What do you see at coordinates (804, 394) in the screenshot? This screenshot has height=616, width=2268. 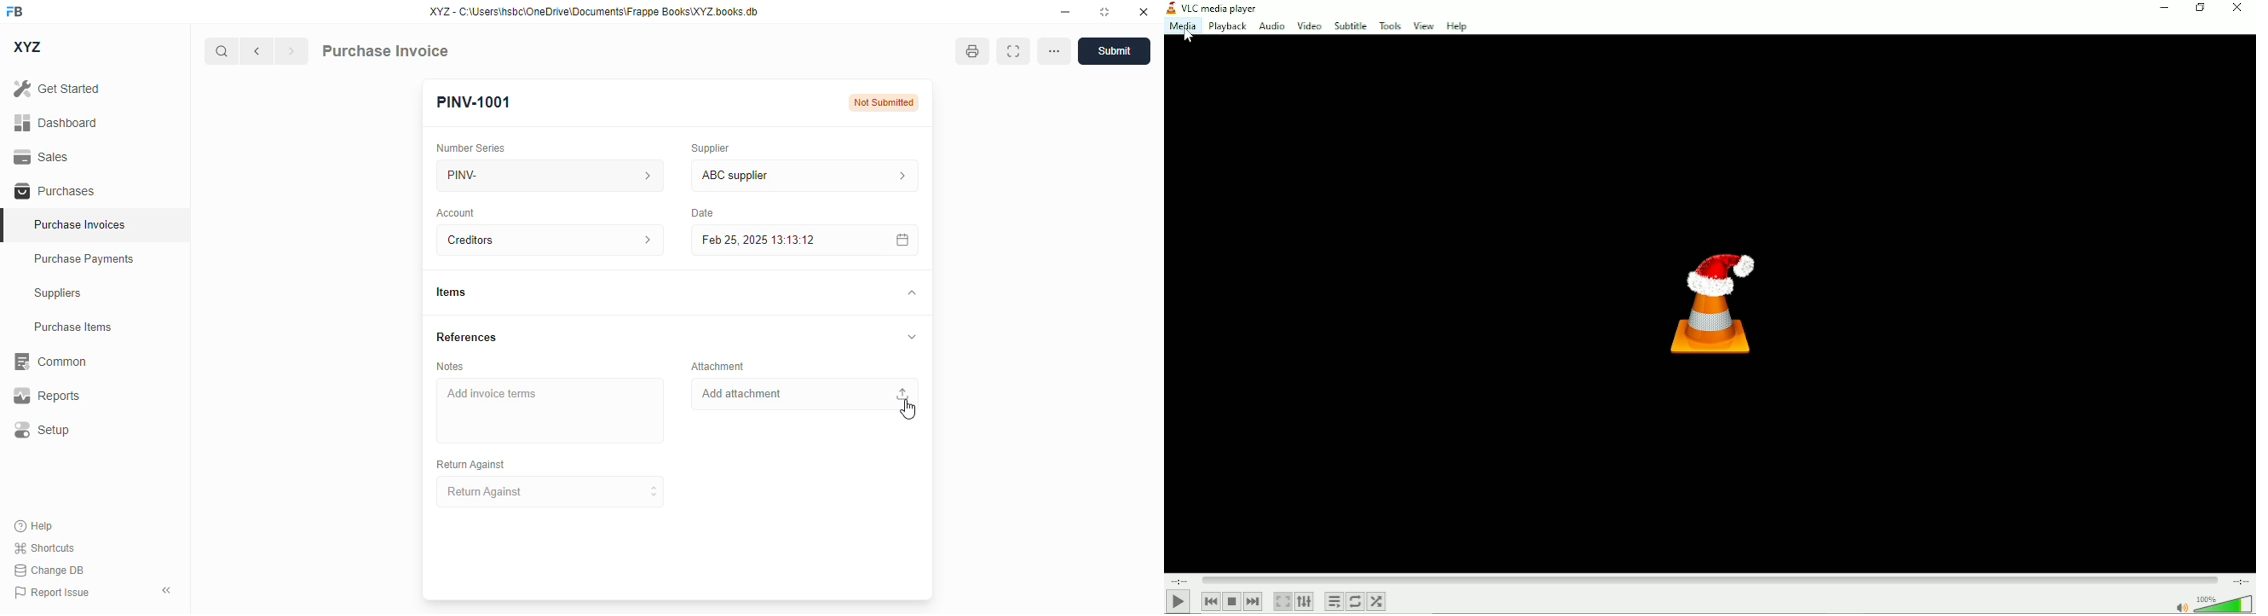 I see `add attachment` at bounding box center [804, 394].